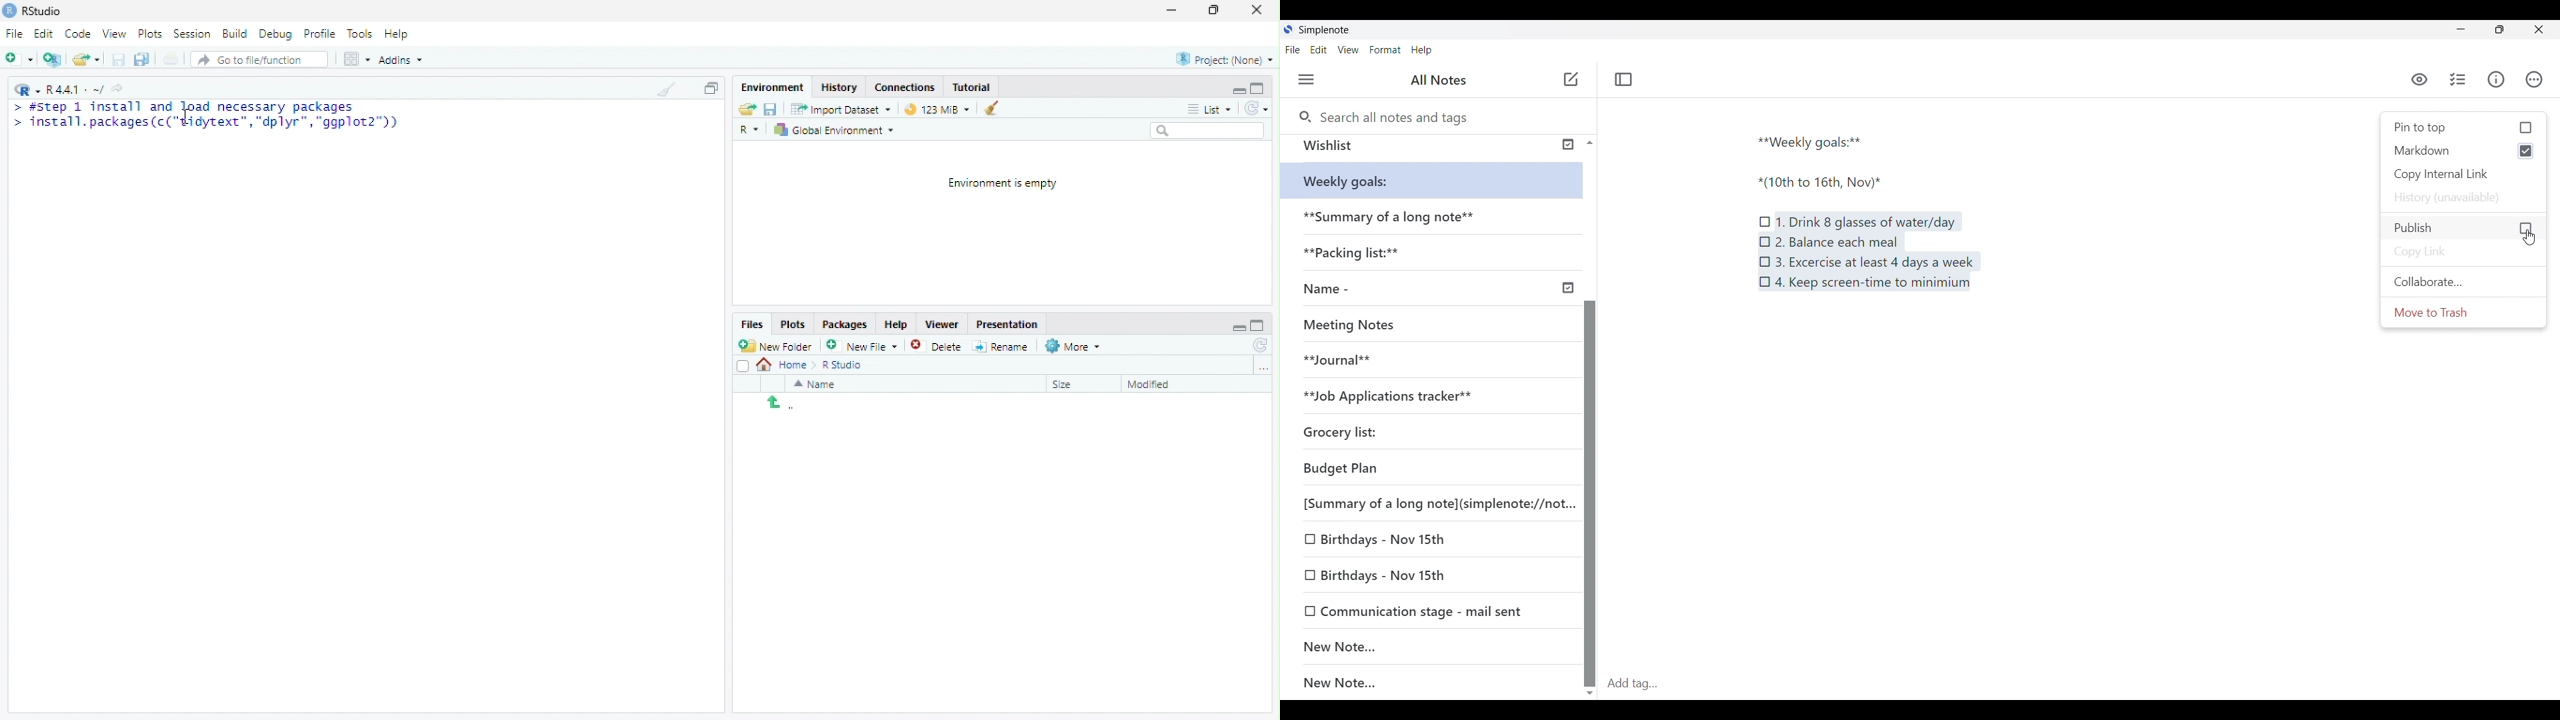  I want to click on Environment is empty, so click(997, 184).